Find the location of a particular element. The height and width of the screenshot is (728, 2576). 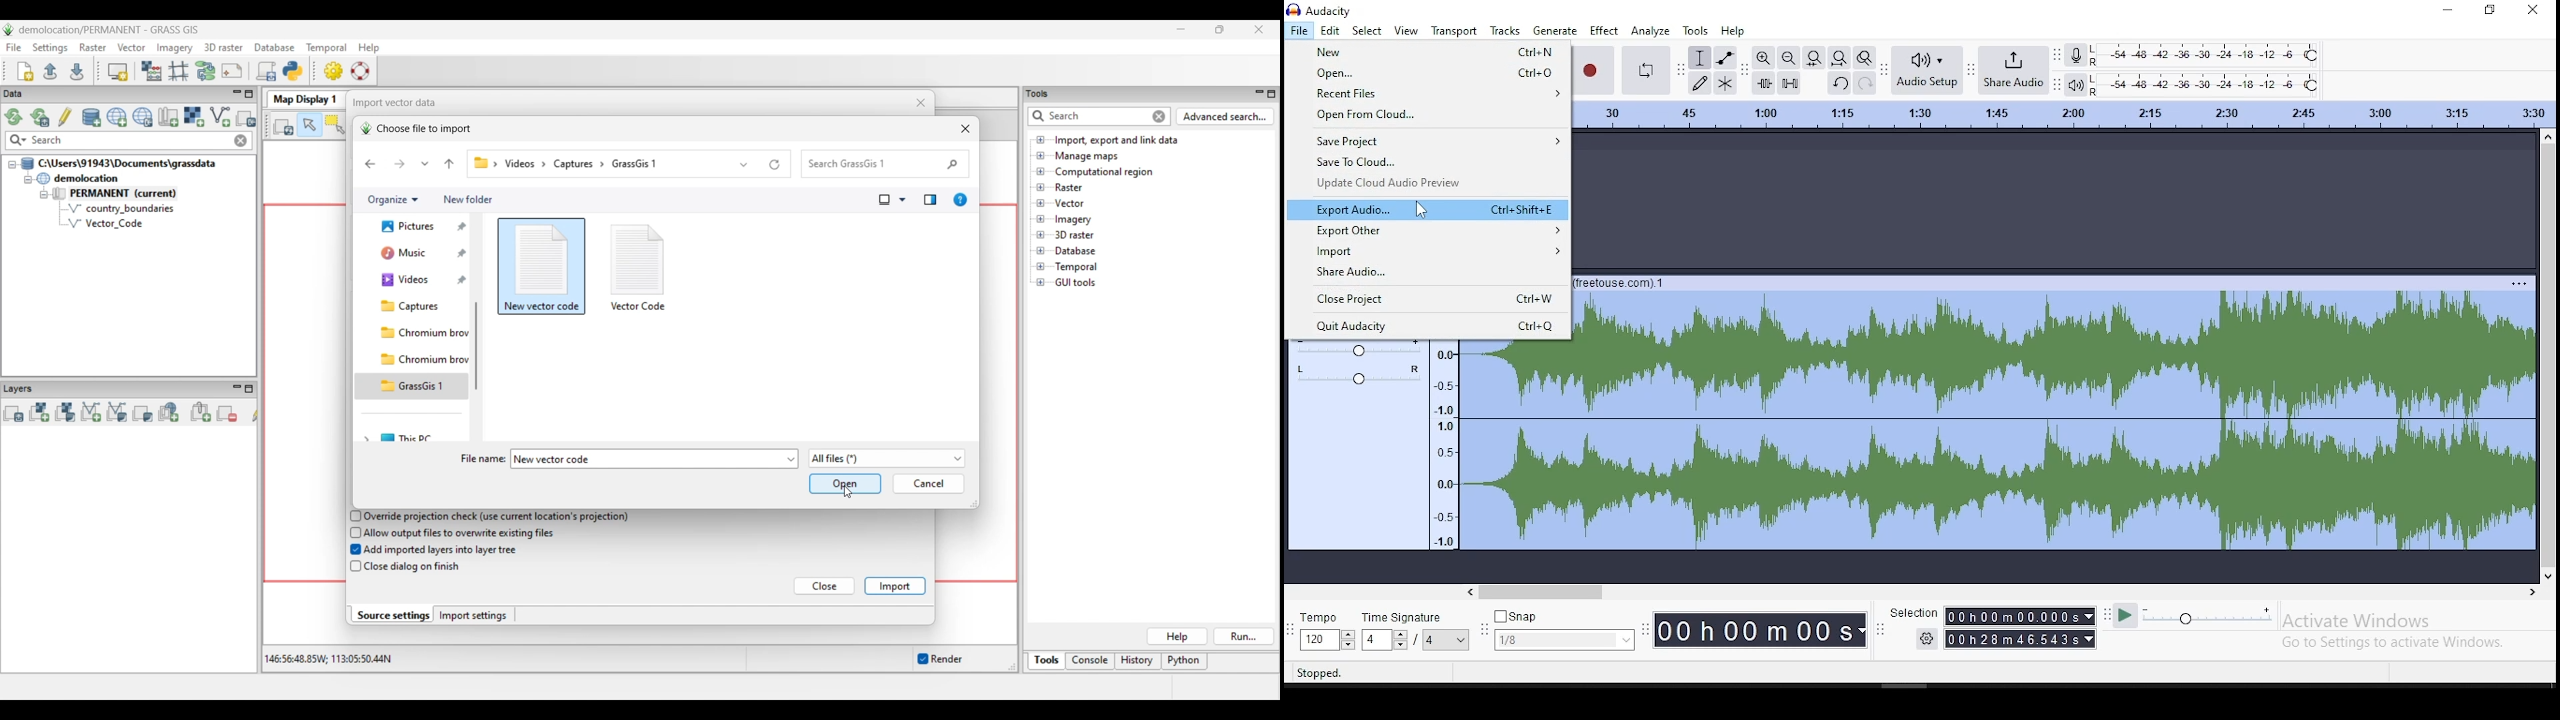

import is located at coordinates (1430, 253).